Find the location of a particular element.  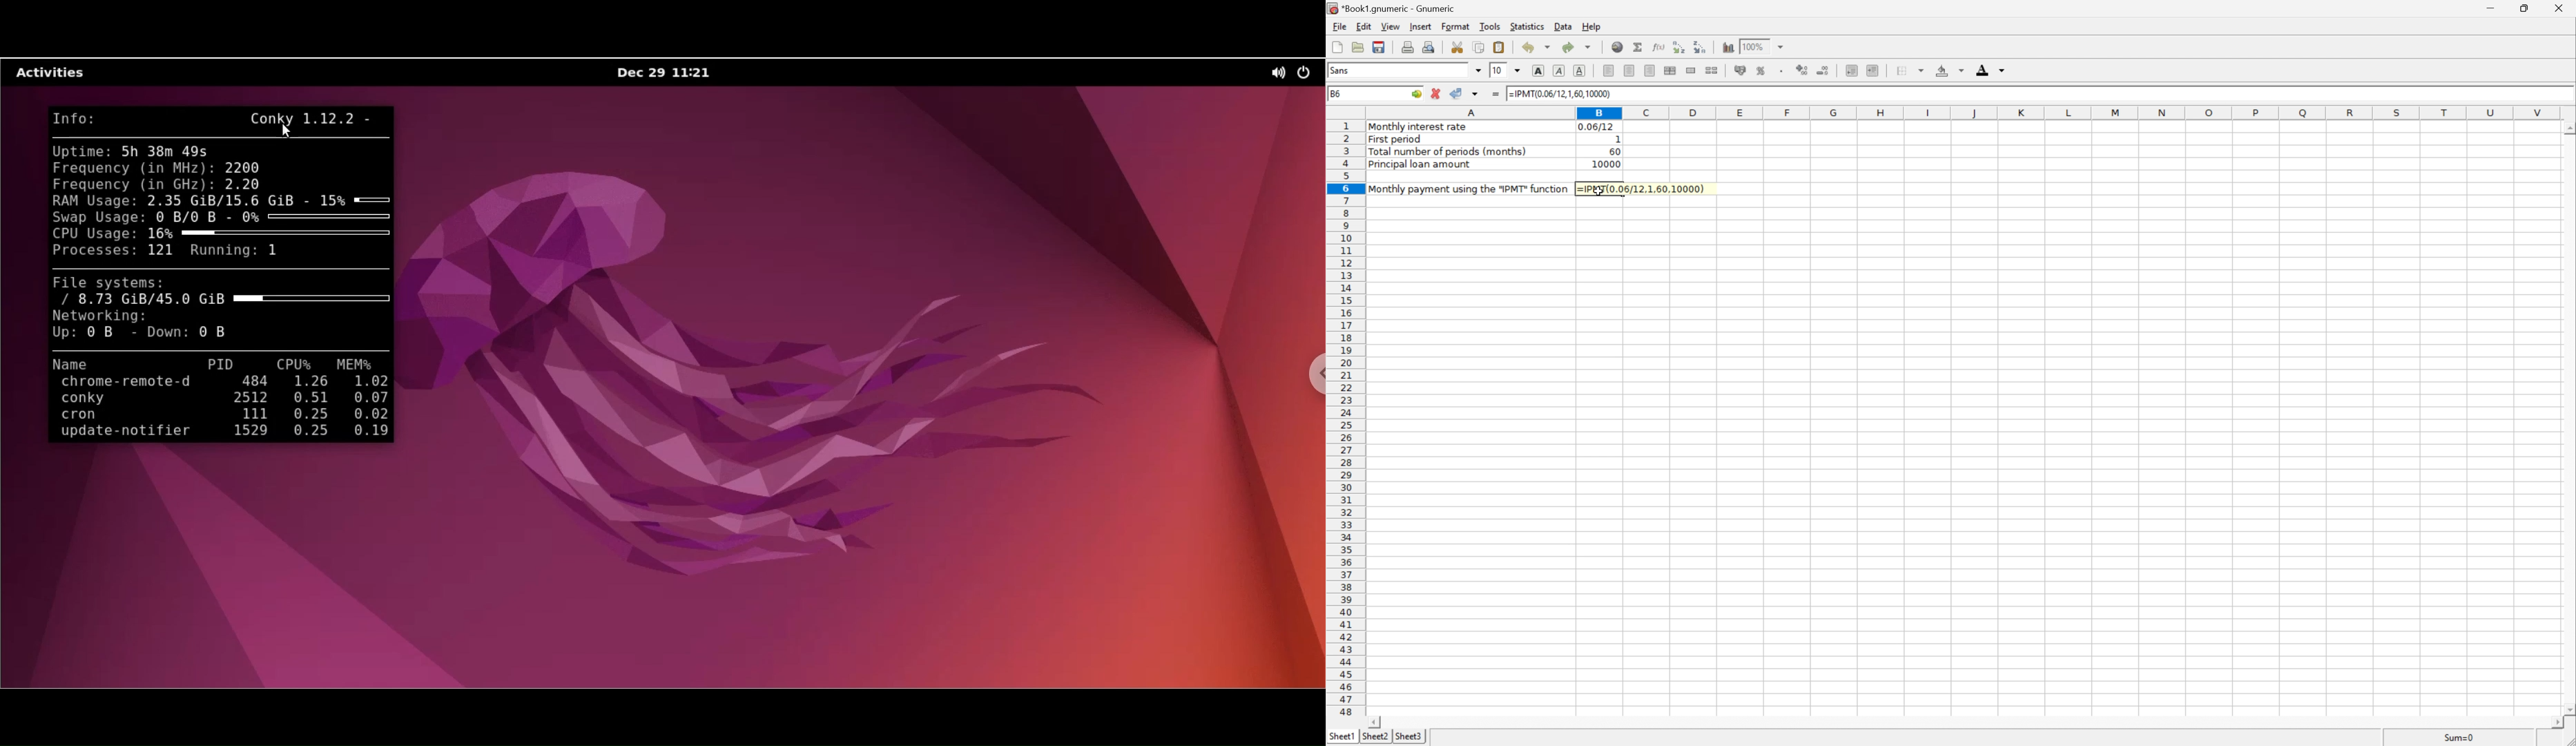

Cursor is located at coordinates (1598, 191).